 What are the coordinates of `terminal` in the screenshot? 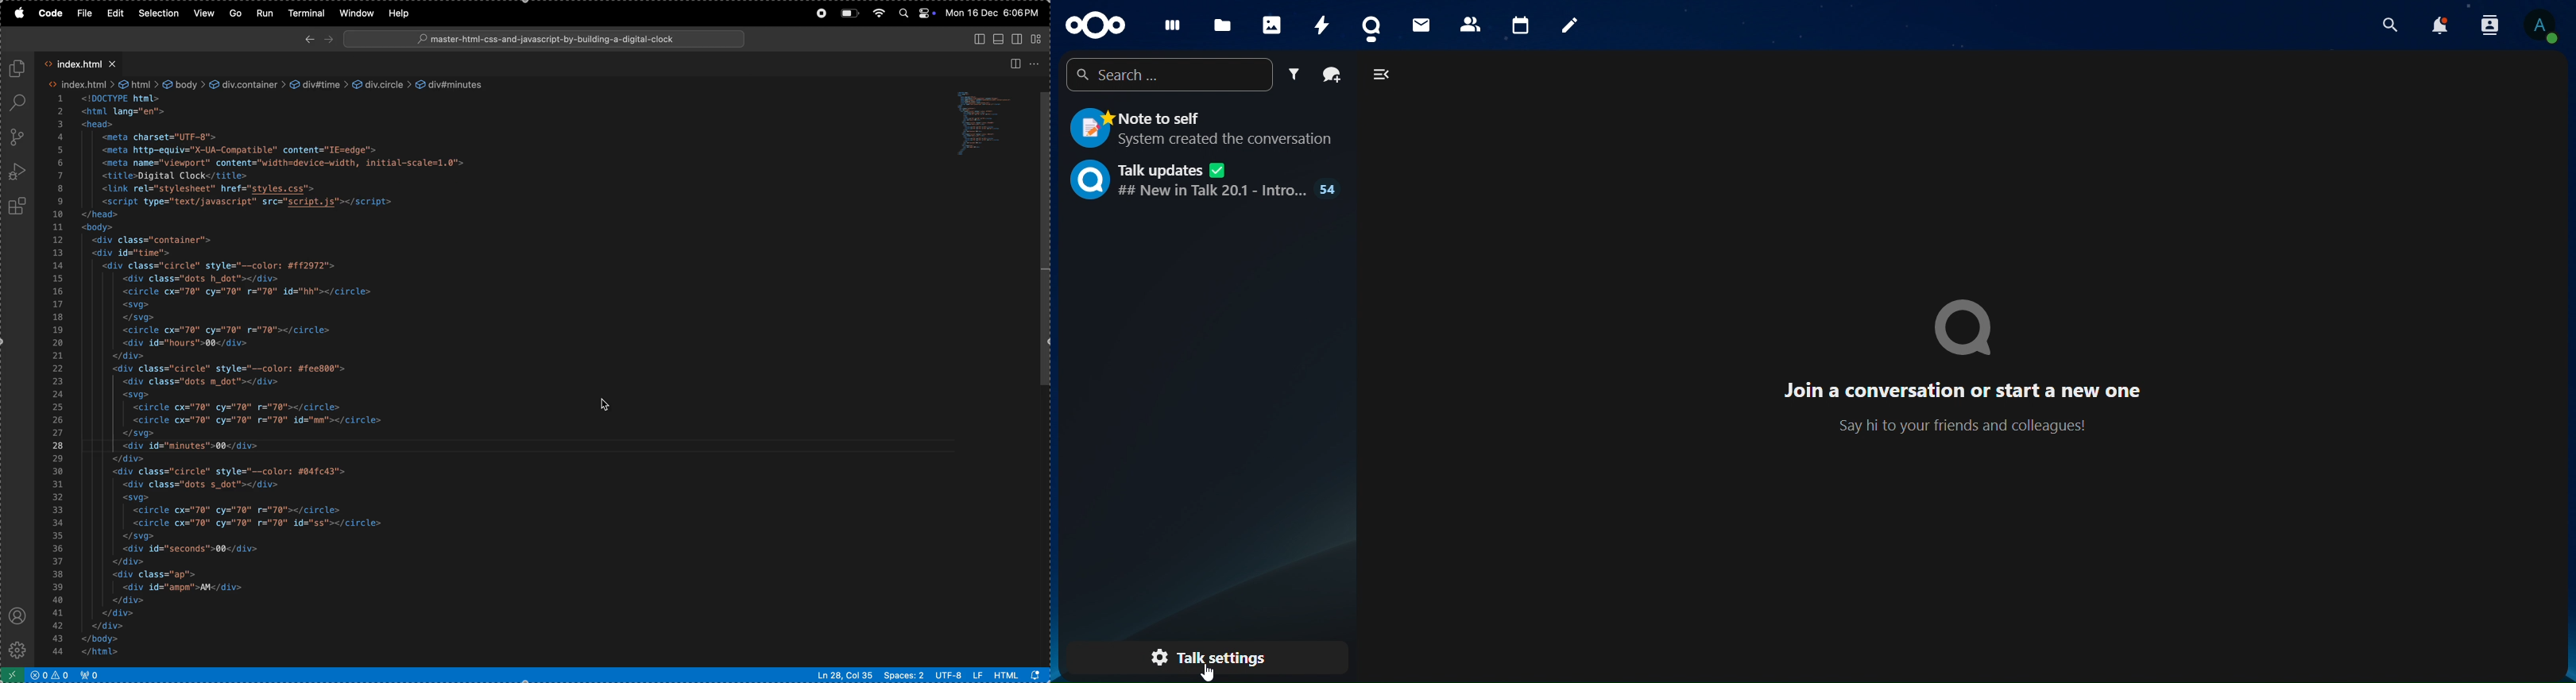 It's located at (306, 14).